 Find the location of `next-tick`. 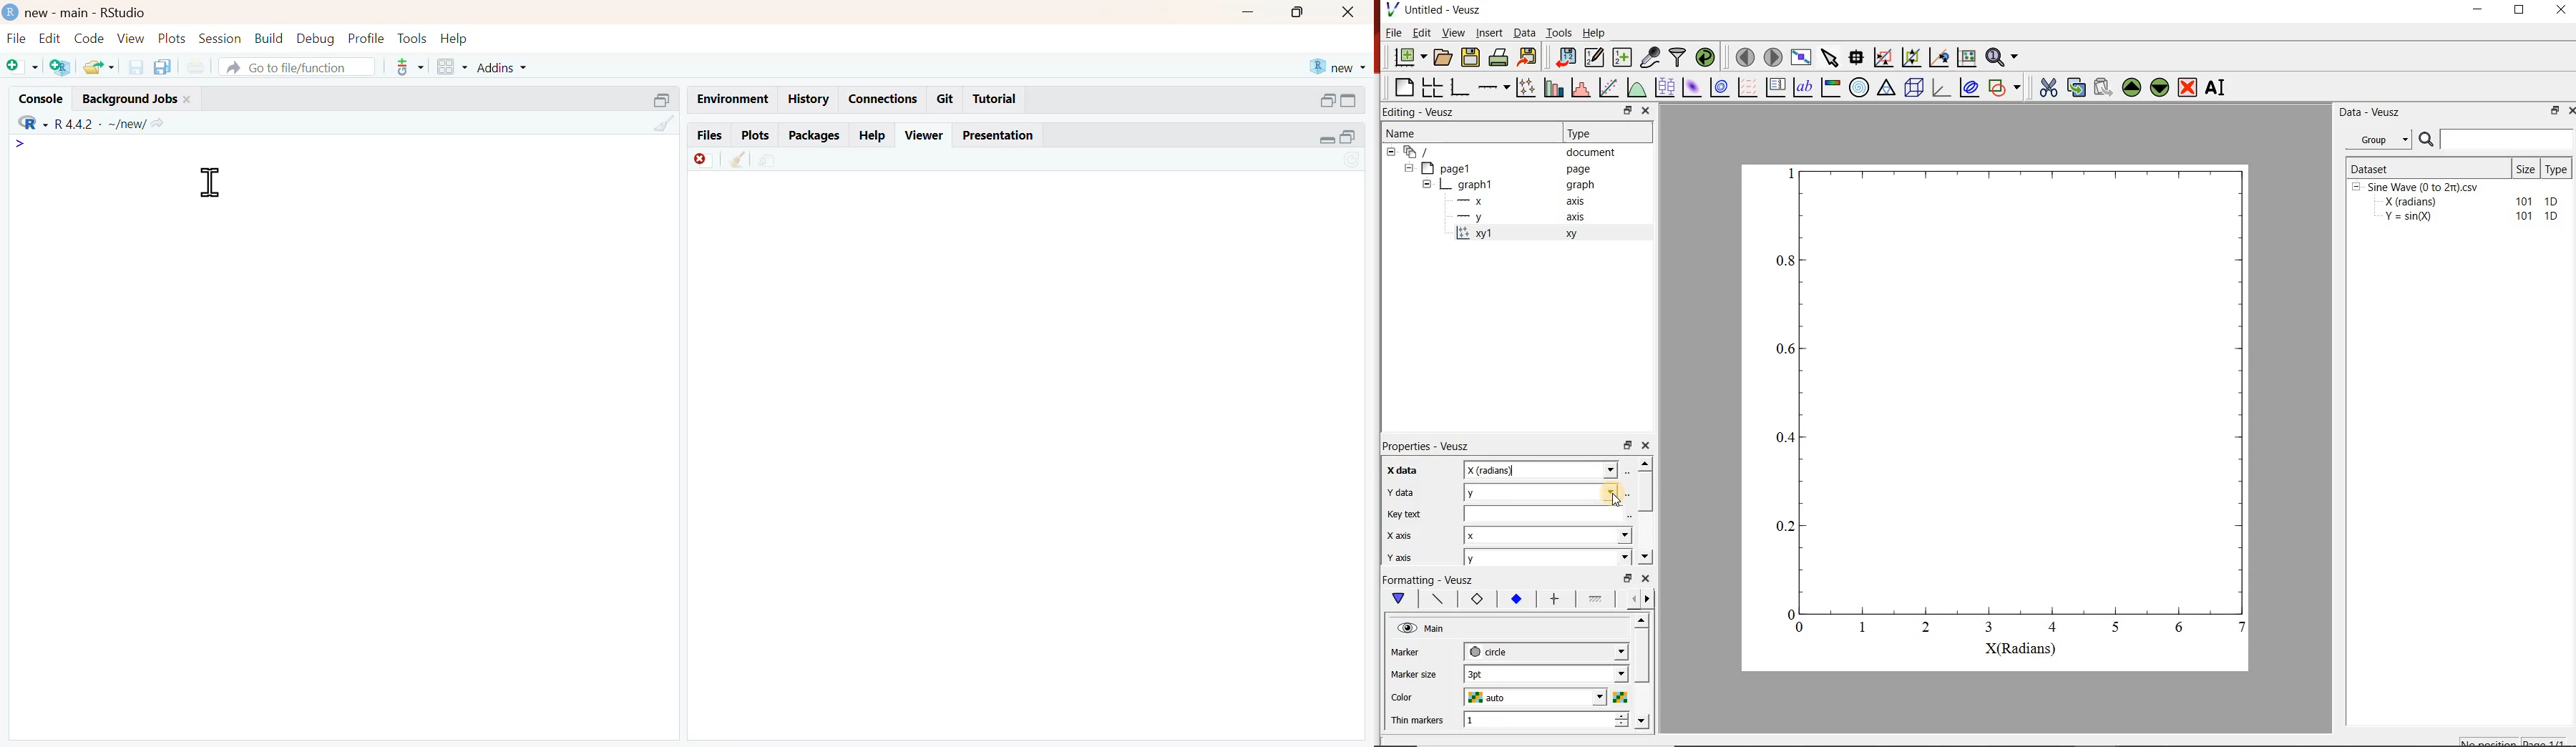

next-tick is located at coordinates (1546, 650).